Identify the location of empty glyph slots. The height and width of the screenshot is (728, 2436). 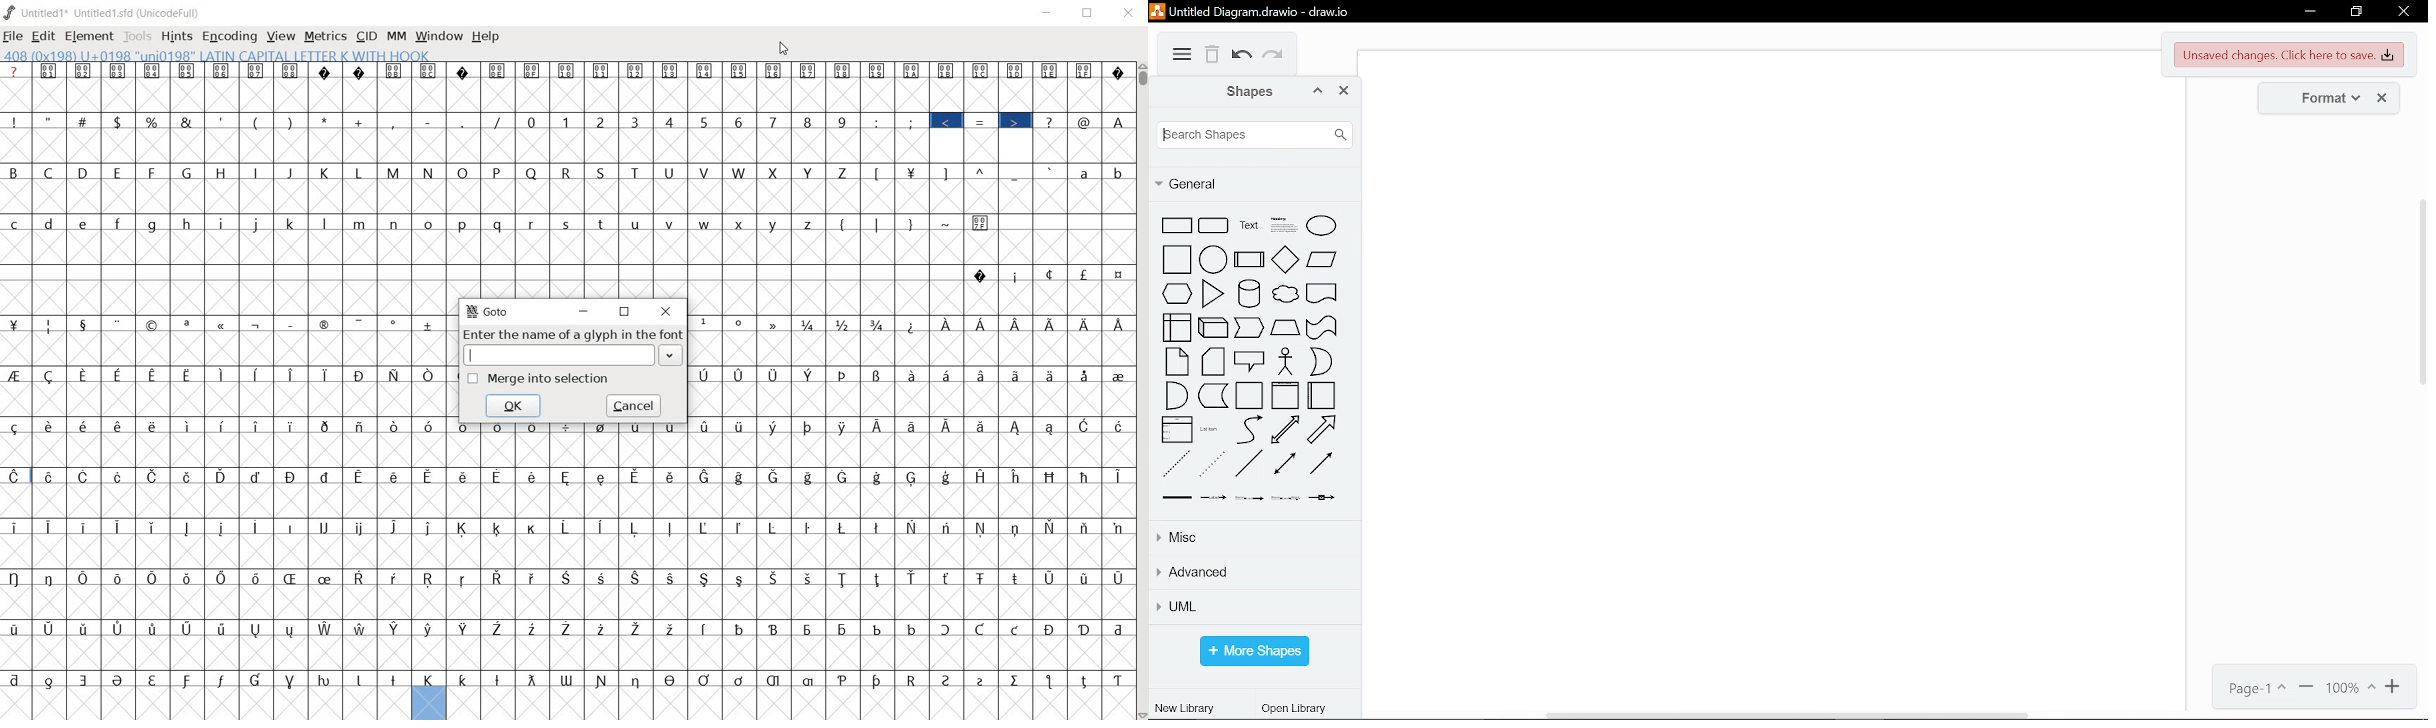
(566, 146).